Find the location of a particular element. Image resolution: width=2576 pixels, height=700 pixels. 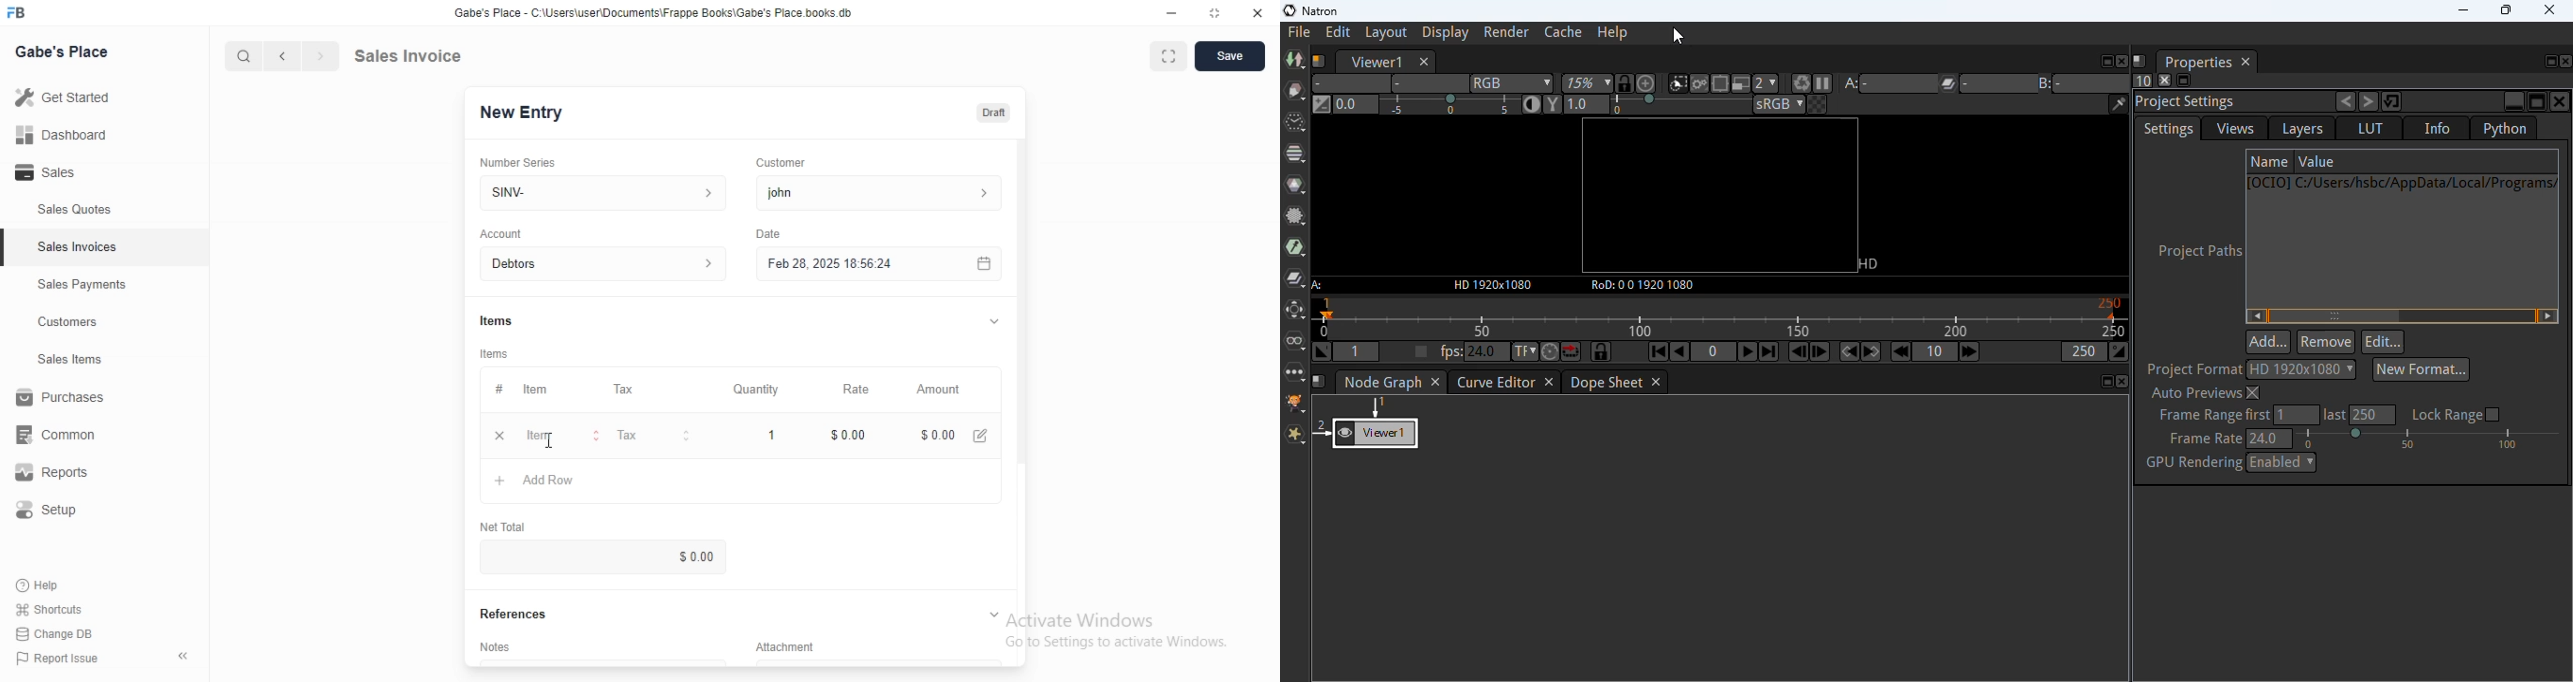

SINV- is located at coordinates (602, 191).